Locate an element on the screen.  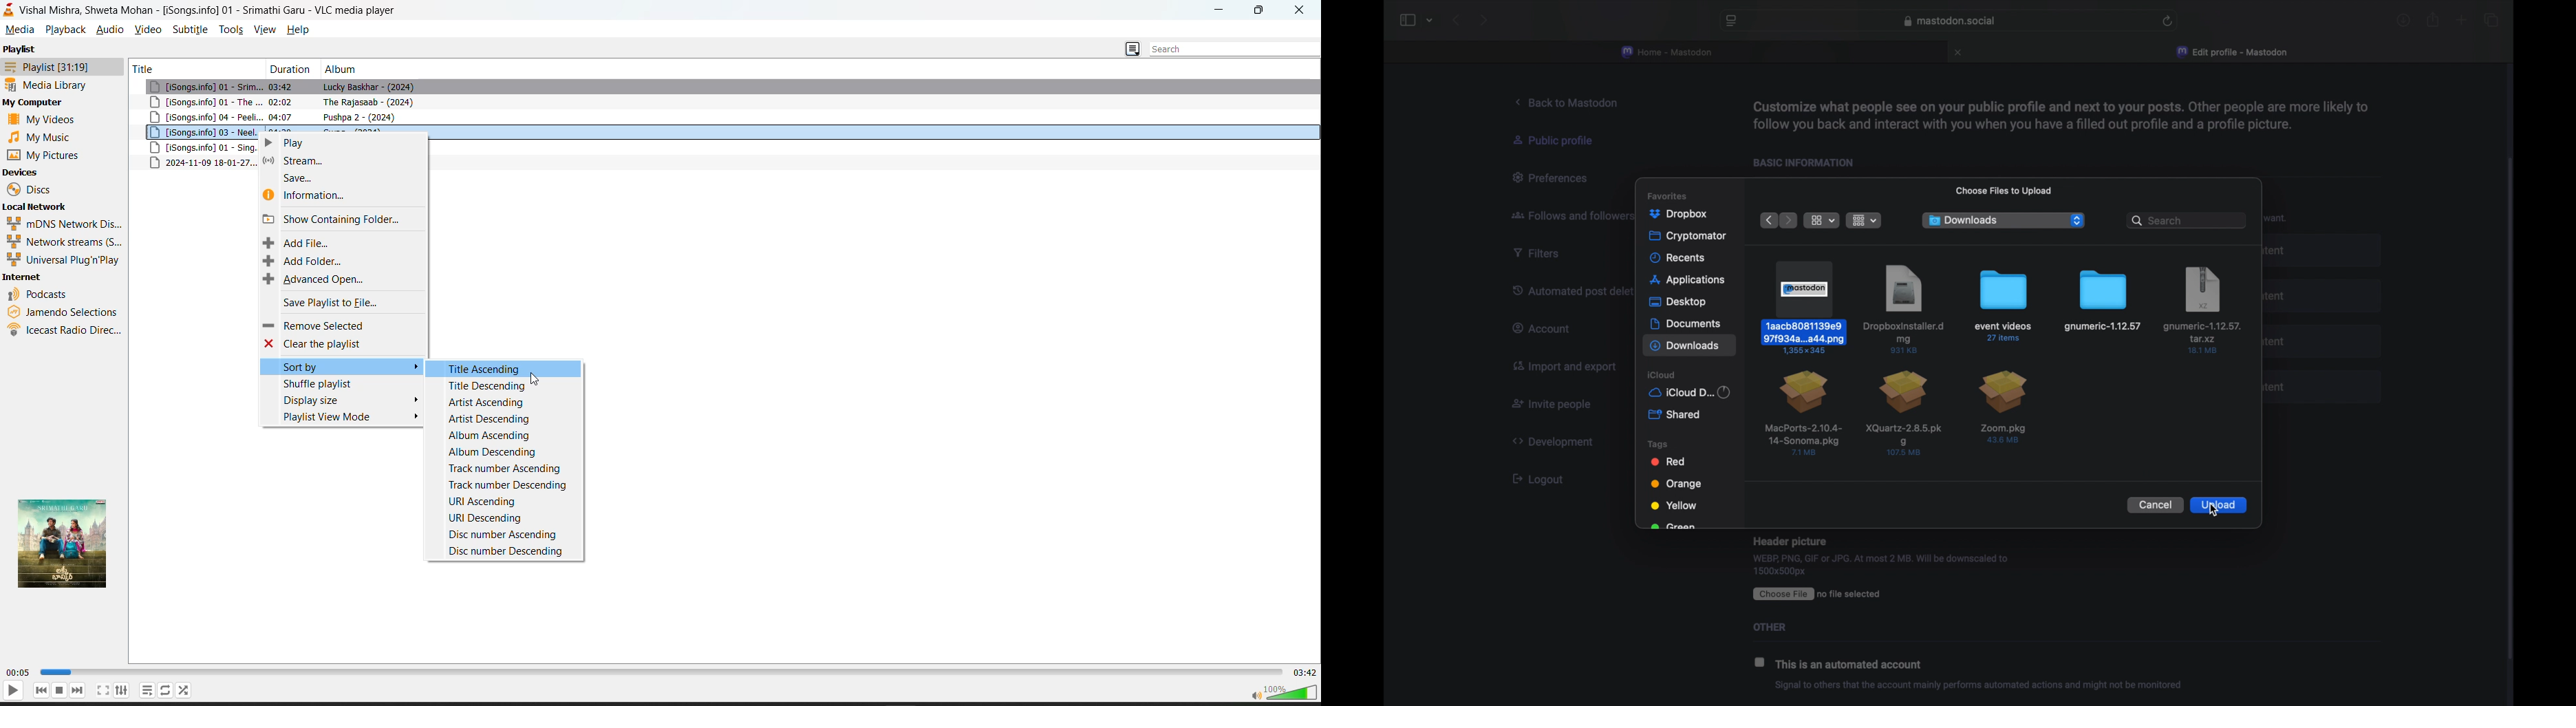
invite people is located at coordinates (1552, 405).